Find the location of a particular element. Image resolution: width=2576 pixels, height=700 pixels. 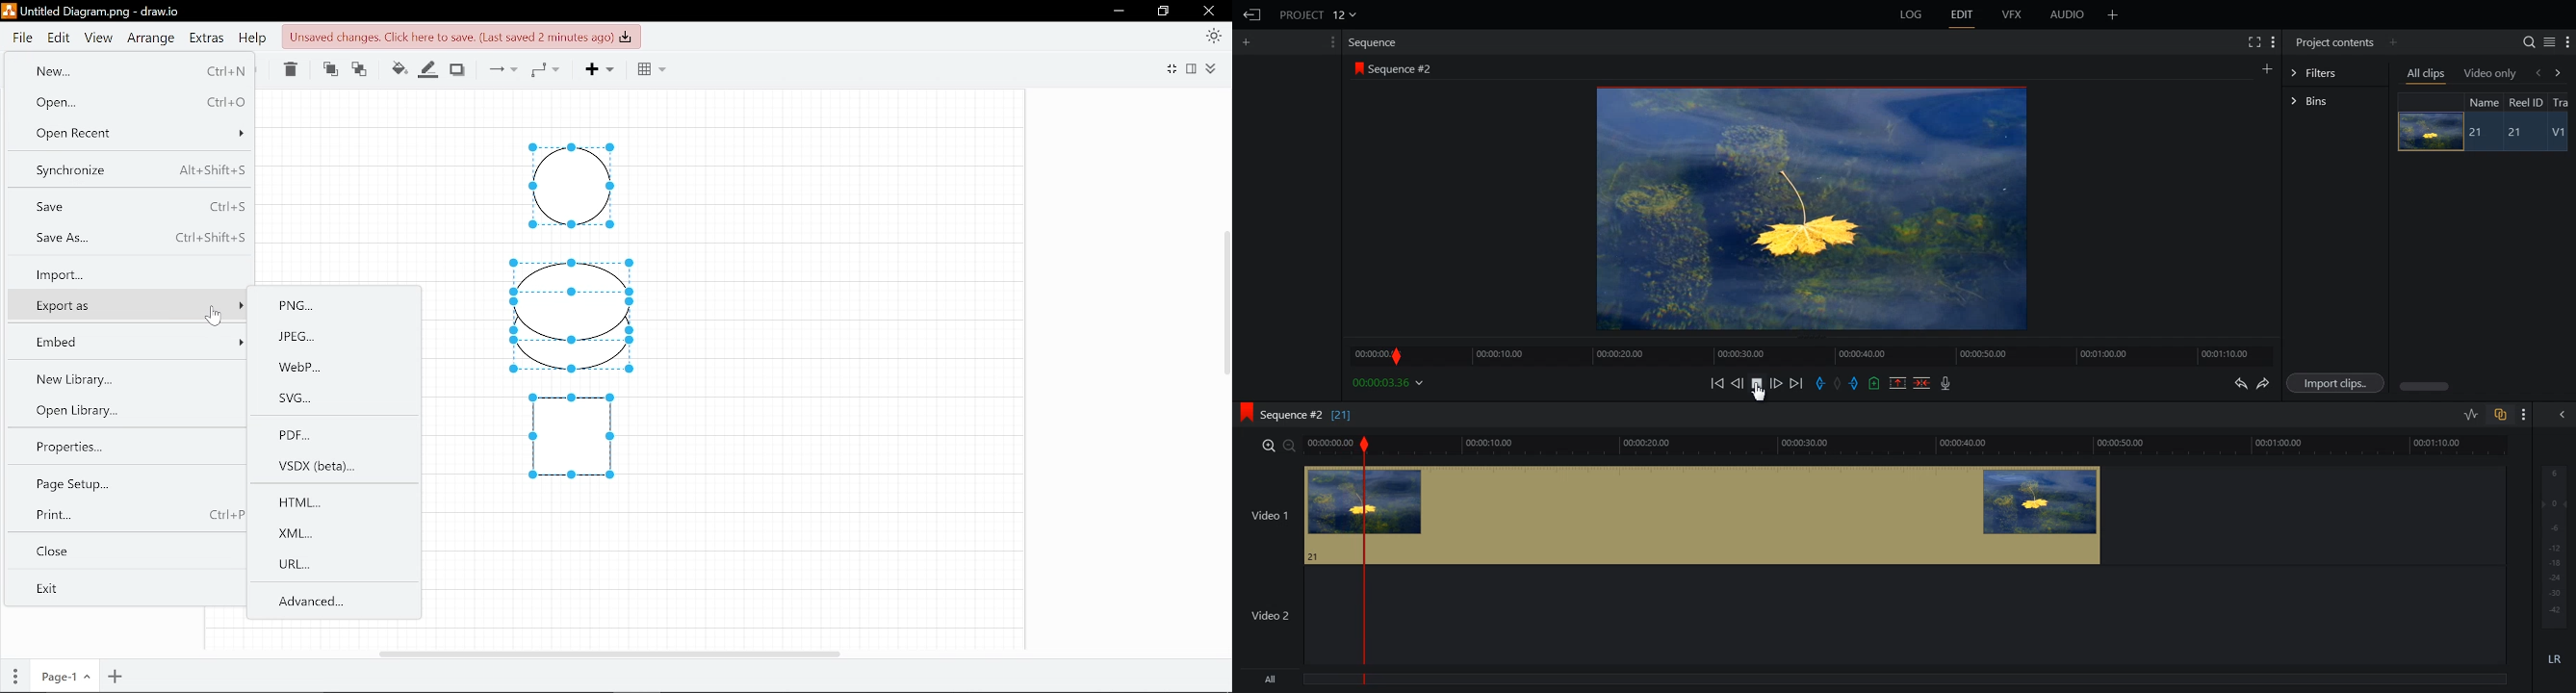

21 is located at coordinates (2478, 132).